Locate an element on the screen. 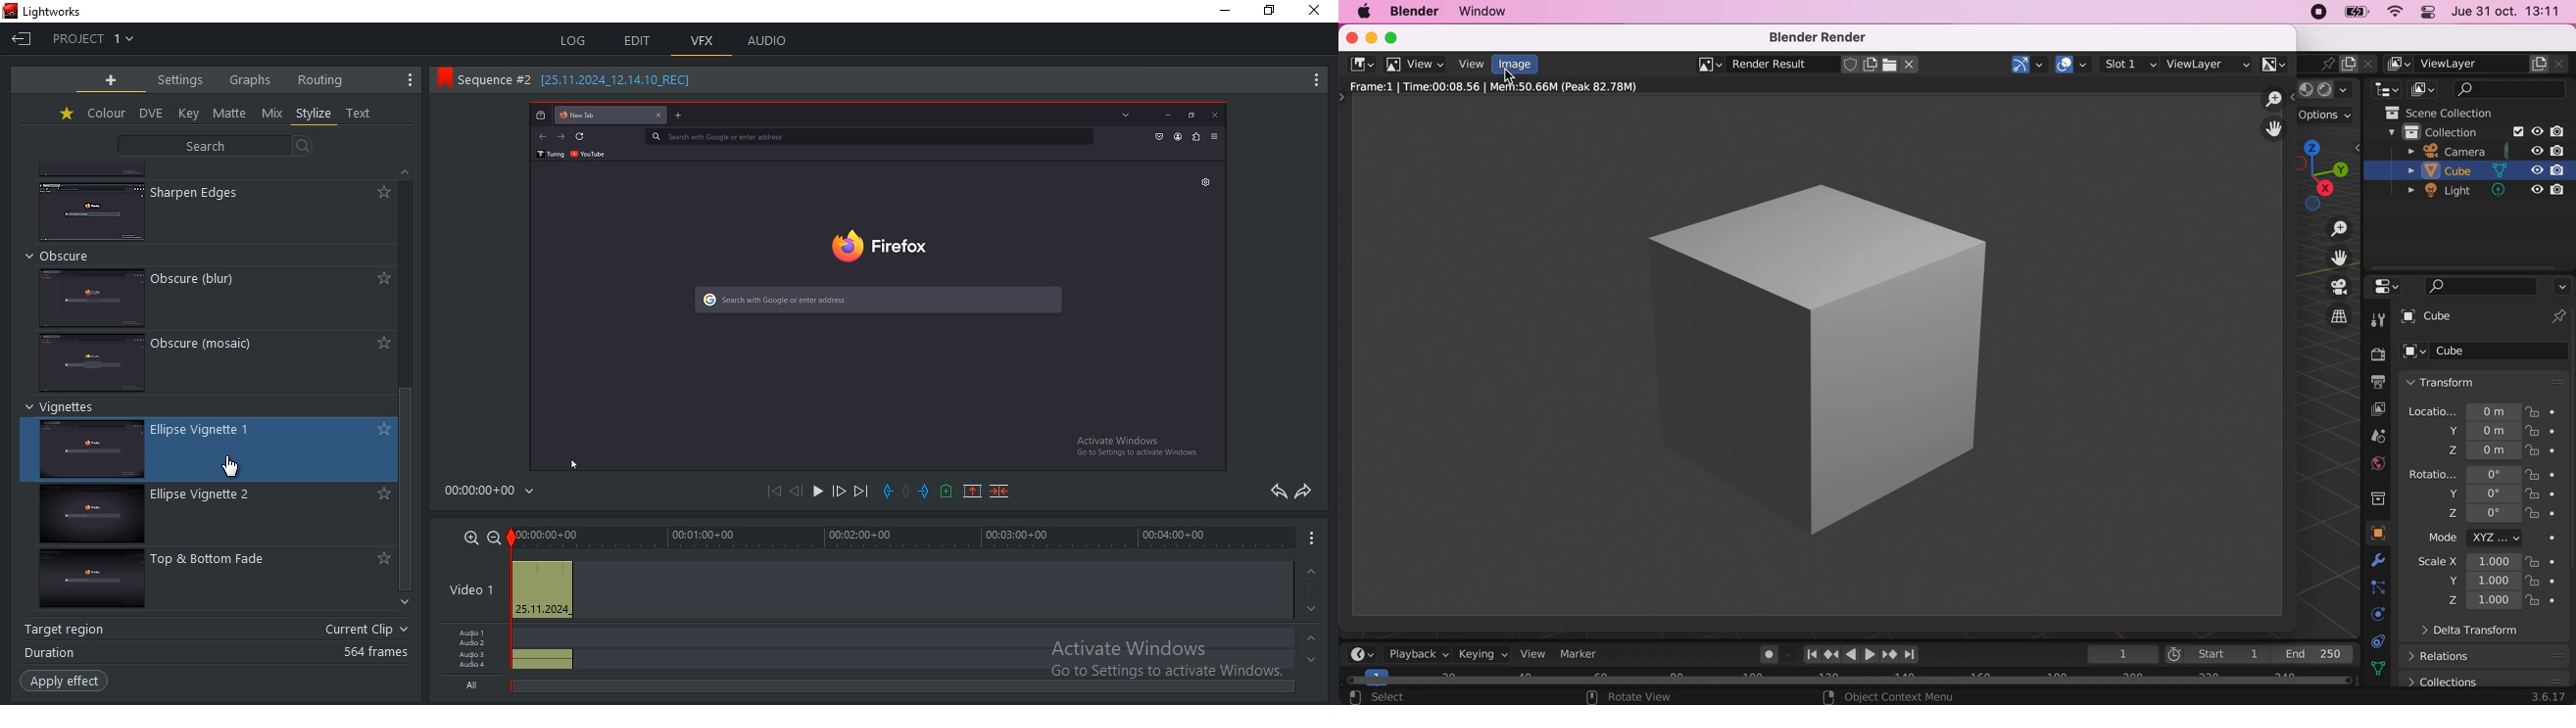  scene is located at coordinates (2377, 437).